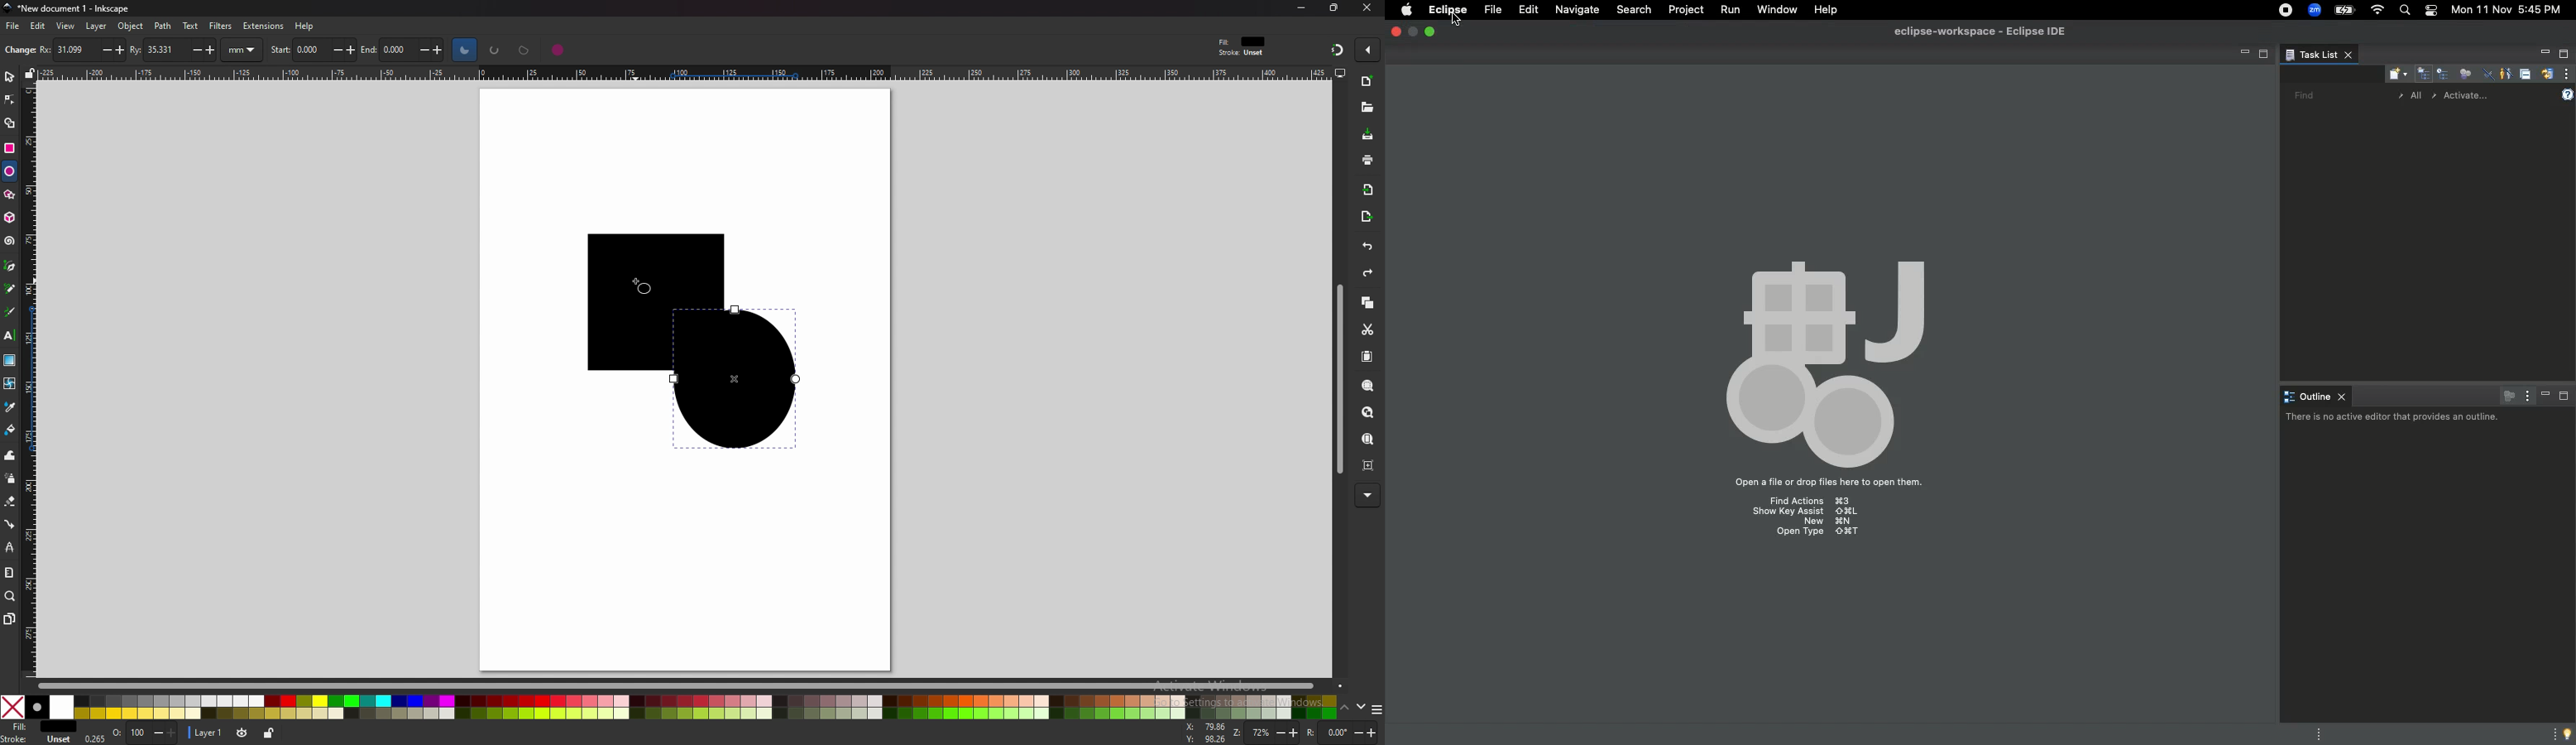  What do you see at coordinates (676, 341) in the screenshot?
I see `shapes` at bounding box center [676, 341].